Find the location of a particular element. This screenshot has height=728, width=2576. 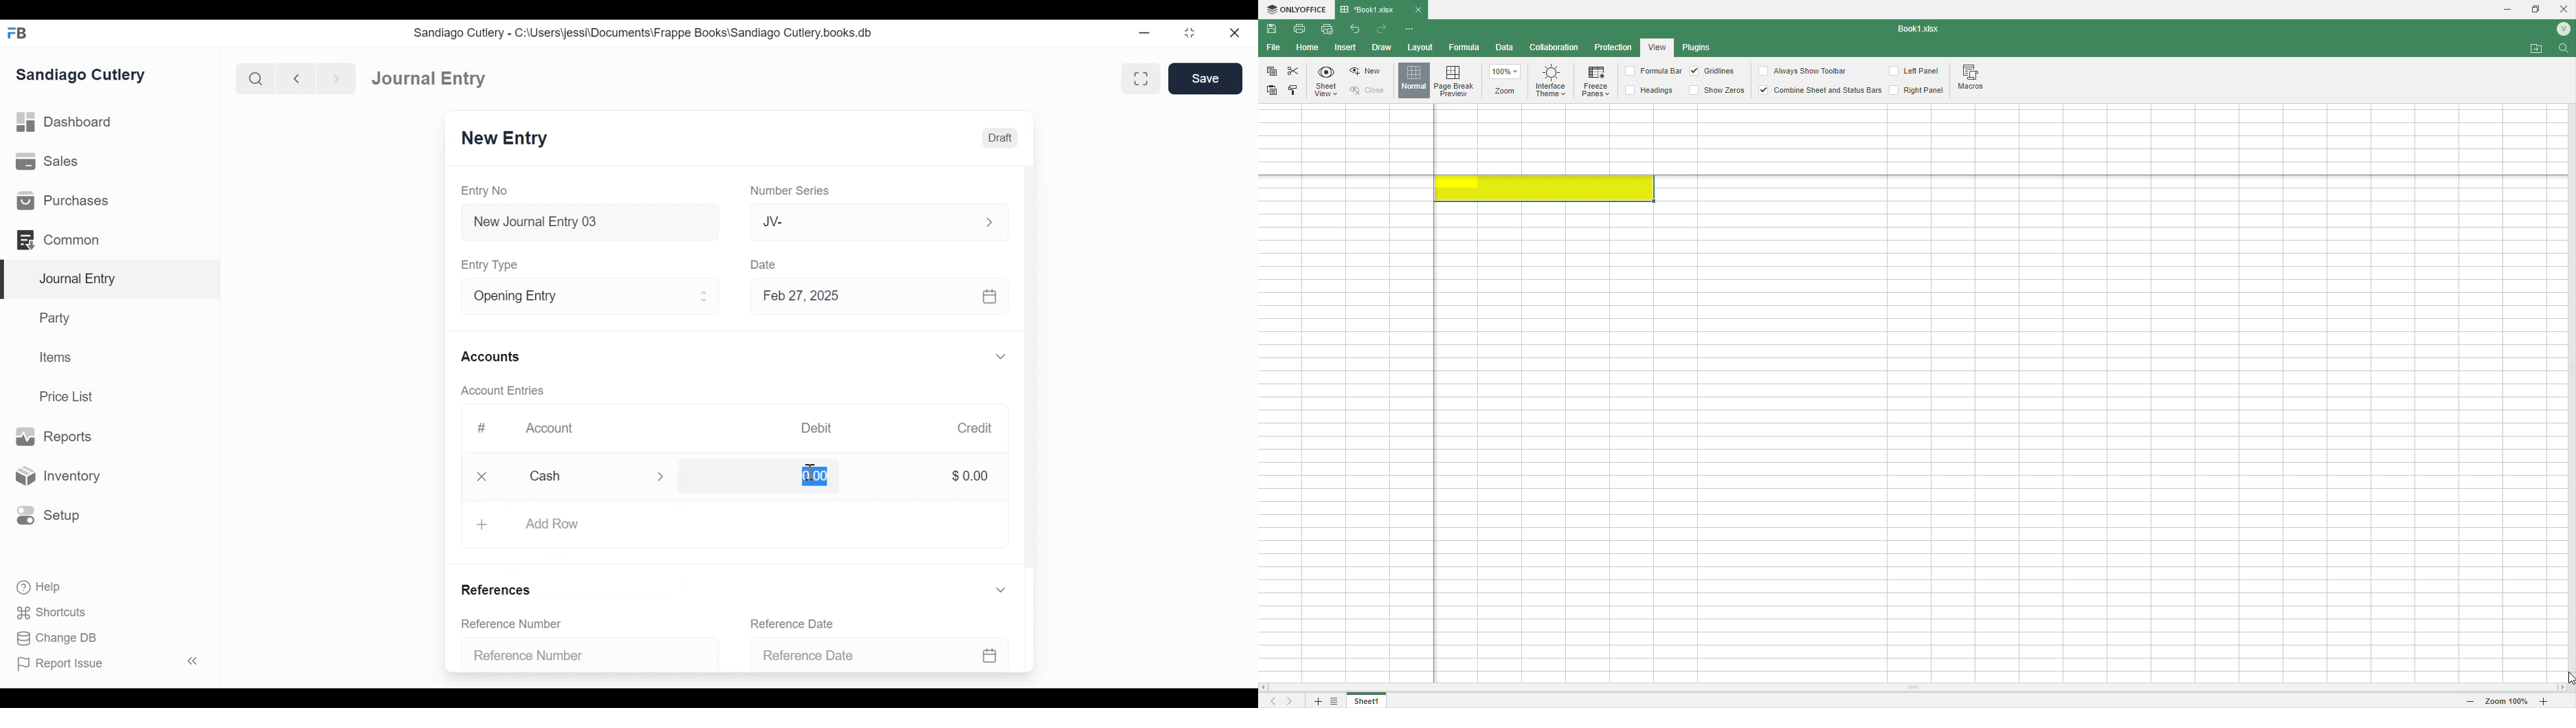

Normal is located at coordinates (1414, 80).